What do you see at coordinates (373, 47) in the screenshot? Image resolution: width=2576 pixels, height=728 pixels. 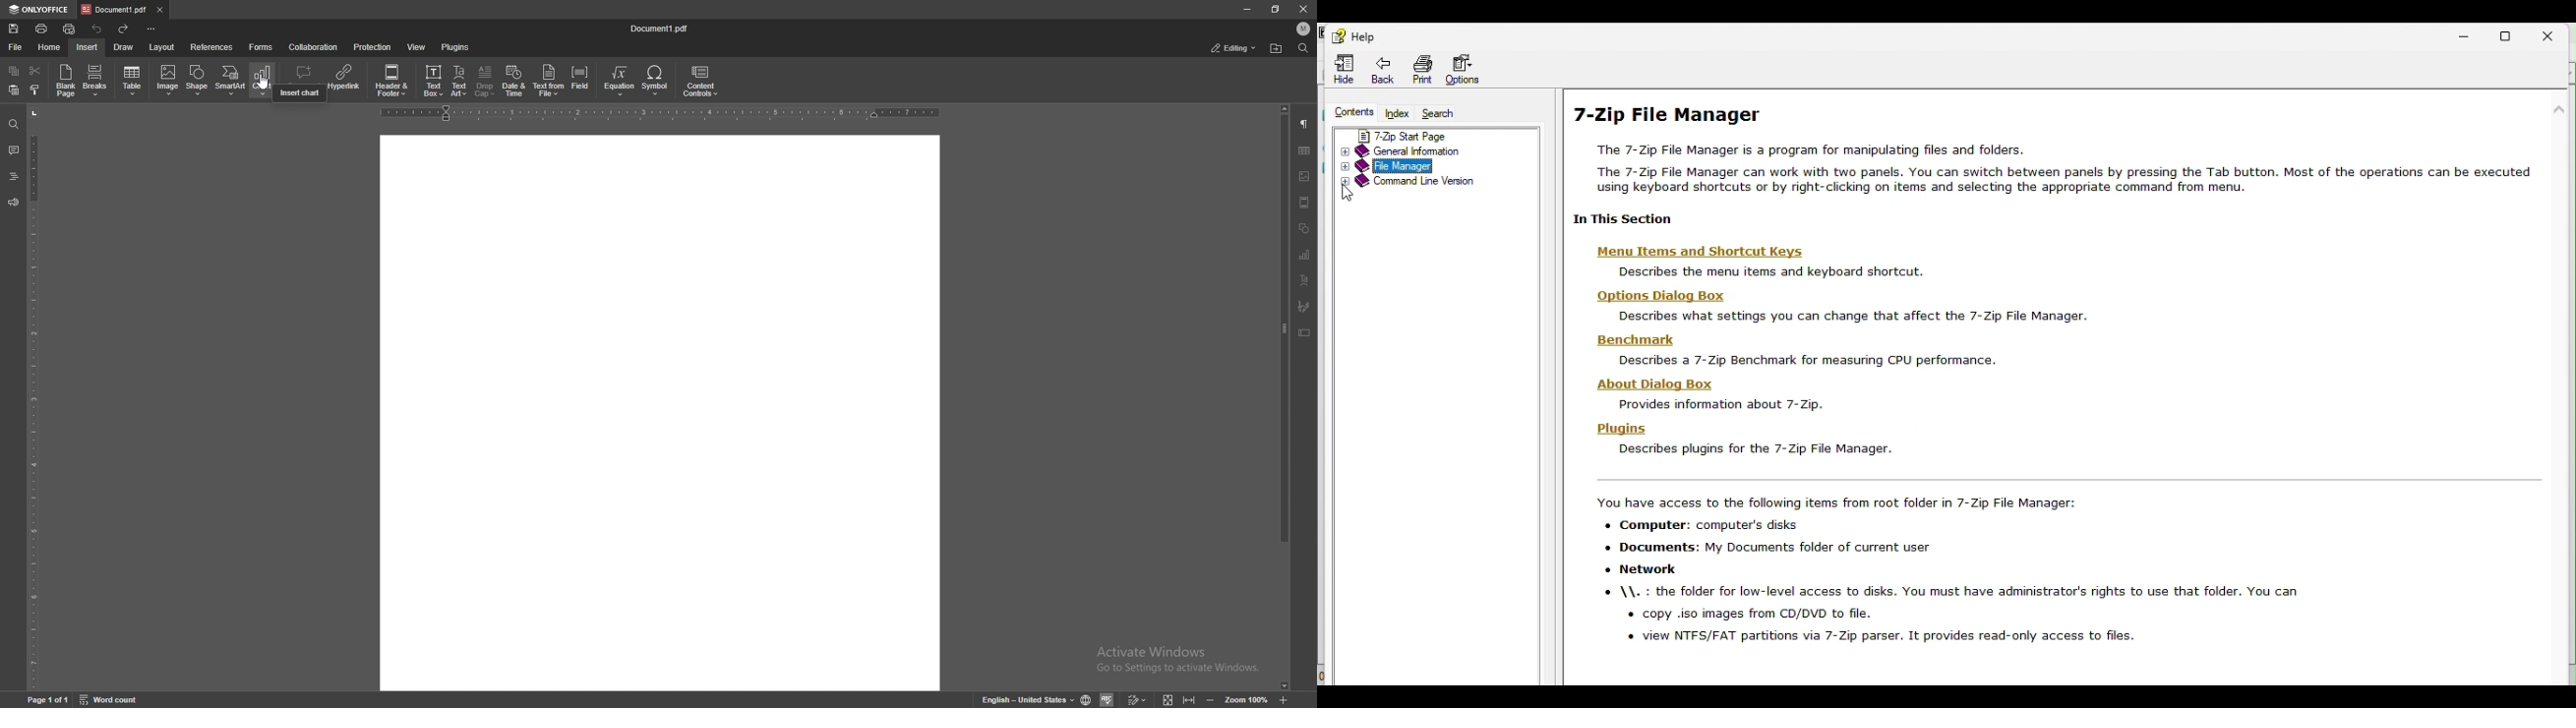 I see `protection` at bounding box center [373, 47].